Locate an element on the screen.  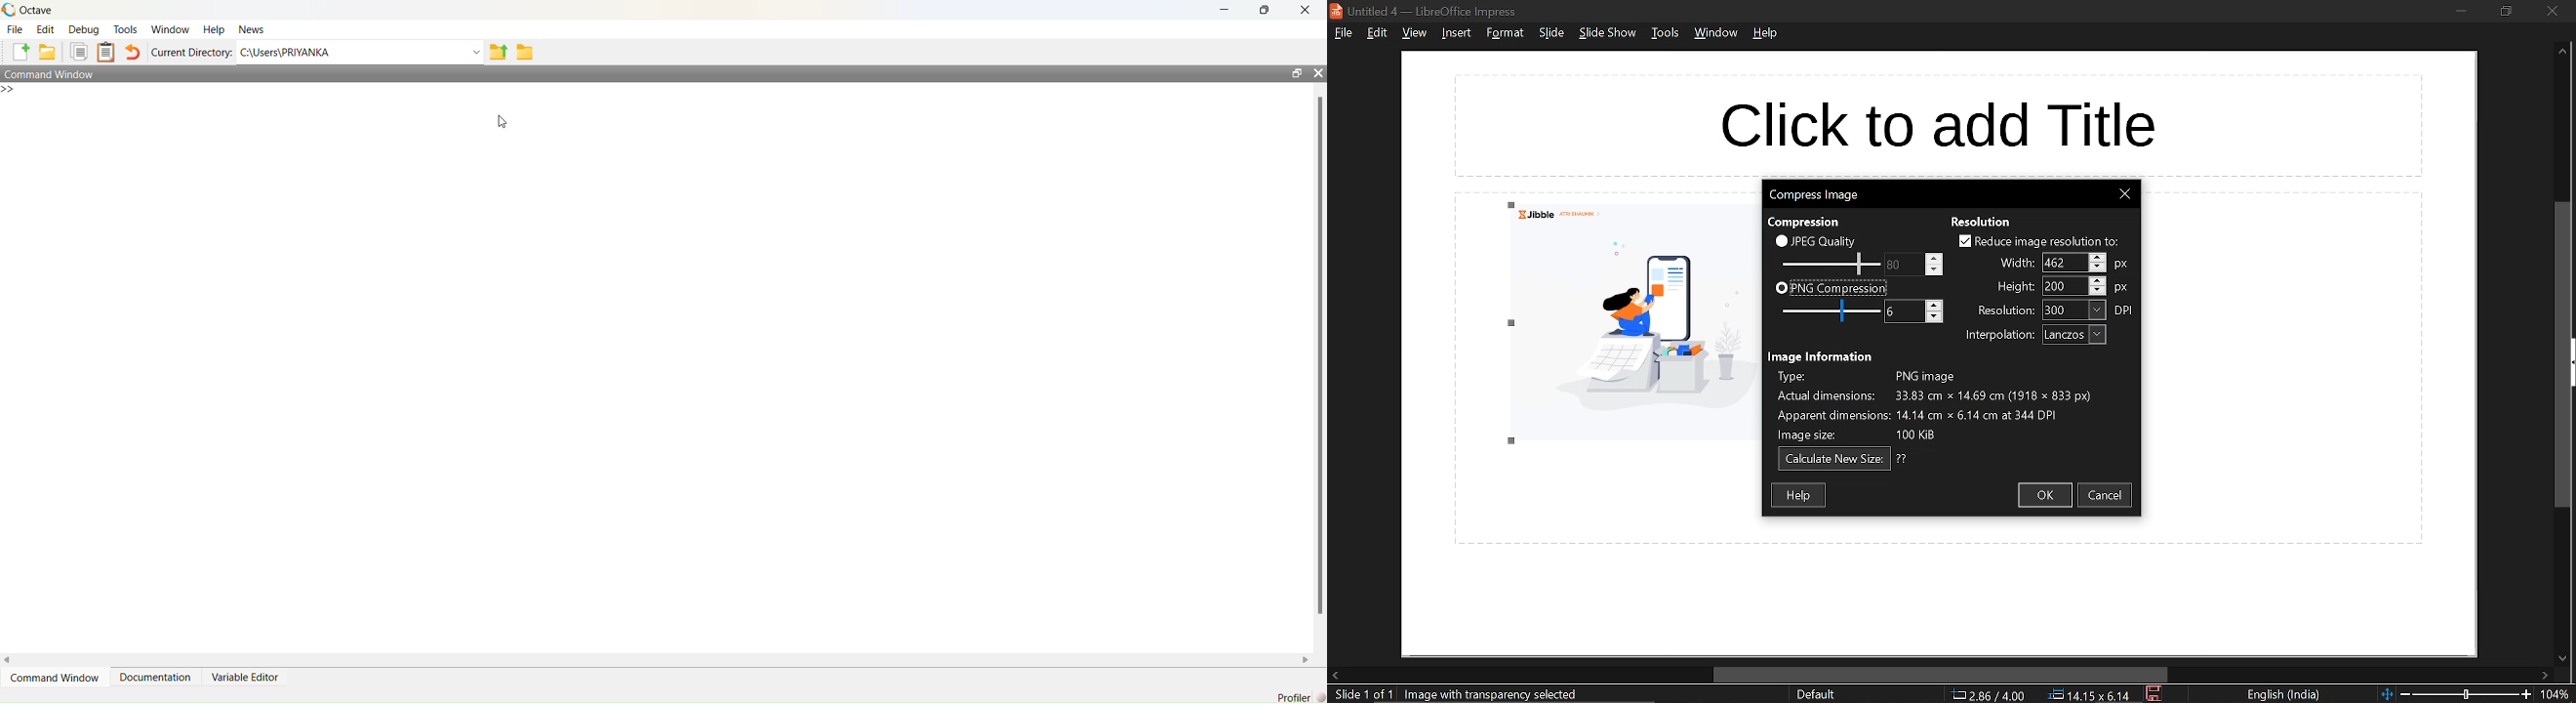
language is located at coordinates (2284, 695).